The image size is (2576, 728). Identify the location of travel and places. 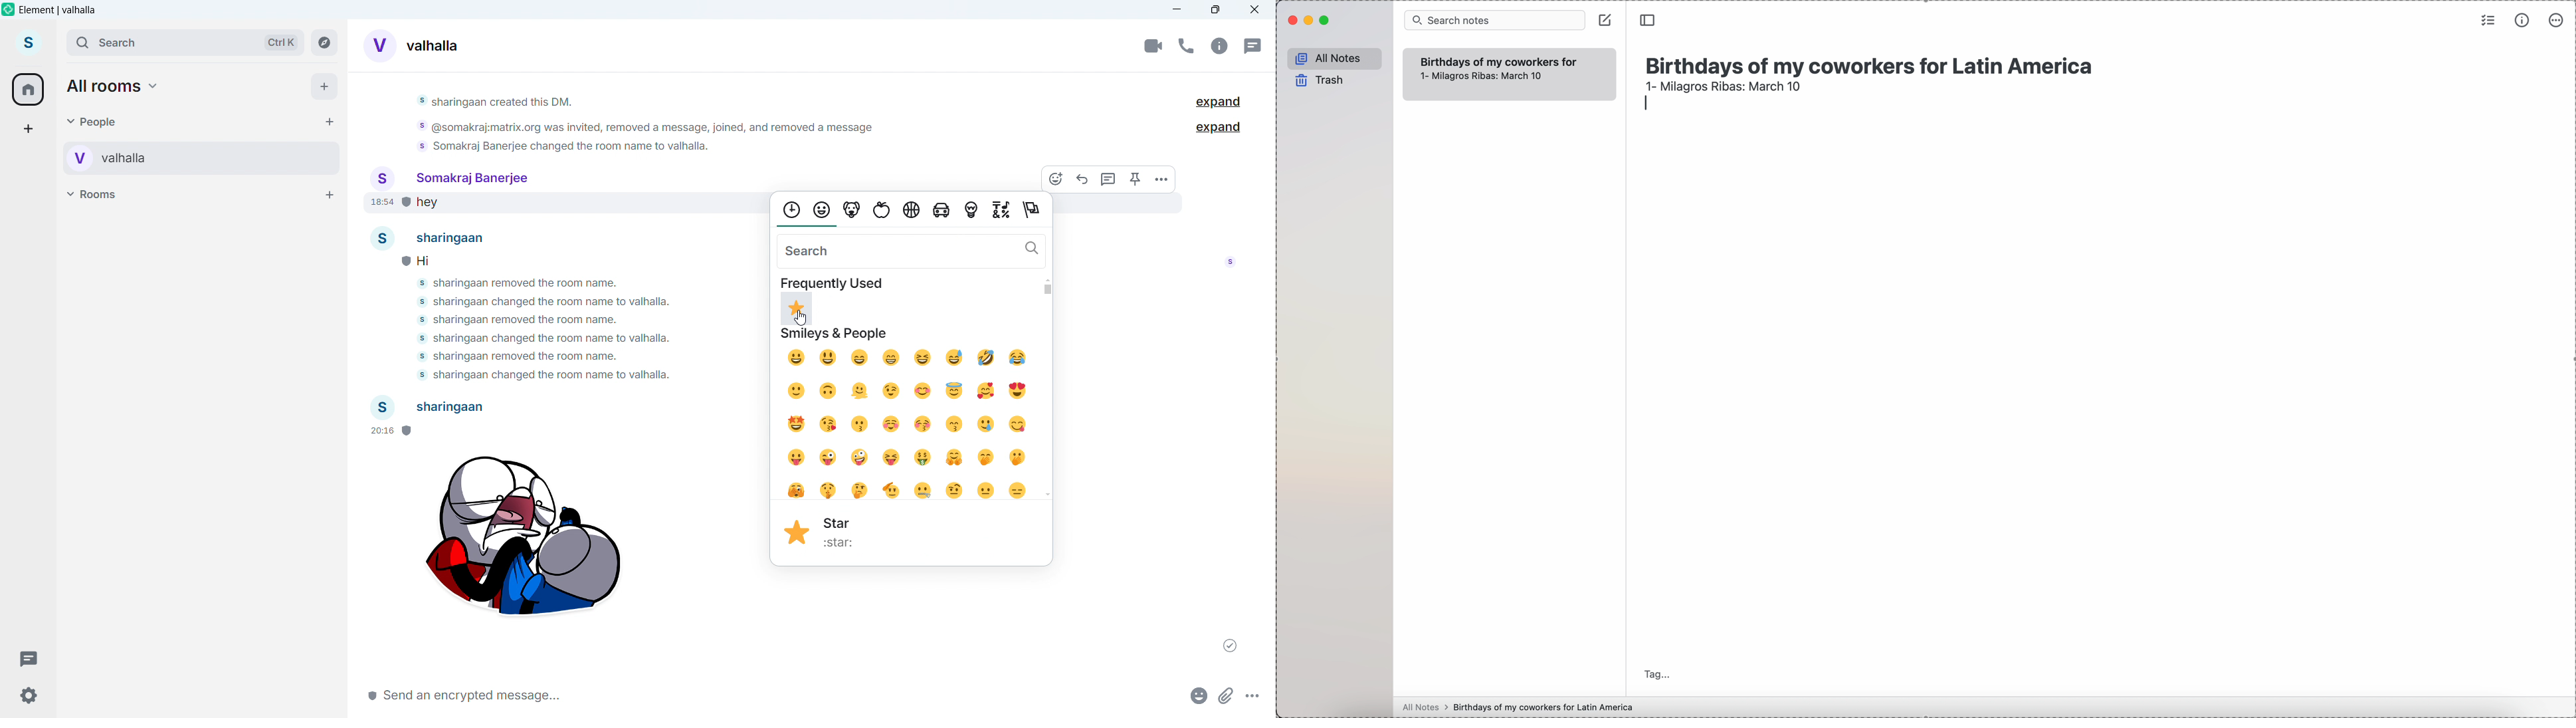
(944, 212).